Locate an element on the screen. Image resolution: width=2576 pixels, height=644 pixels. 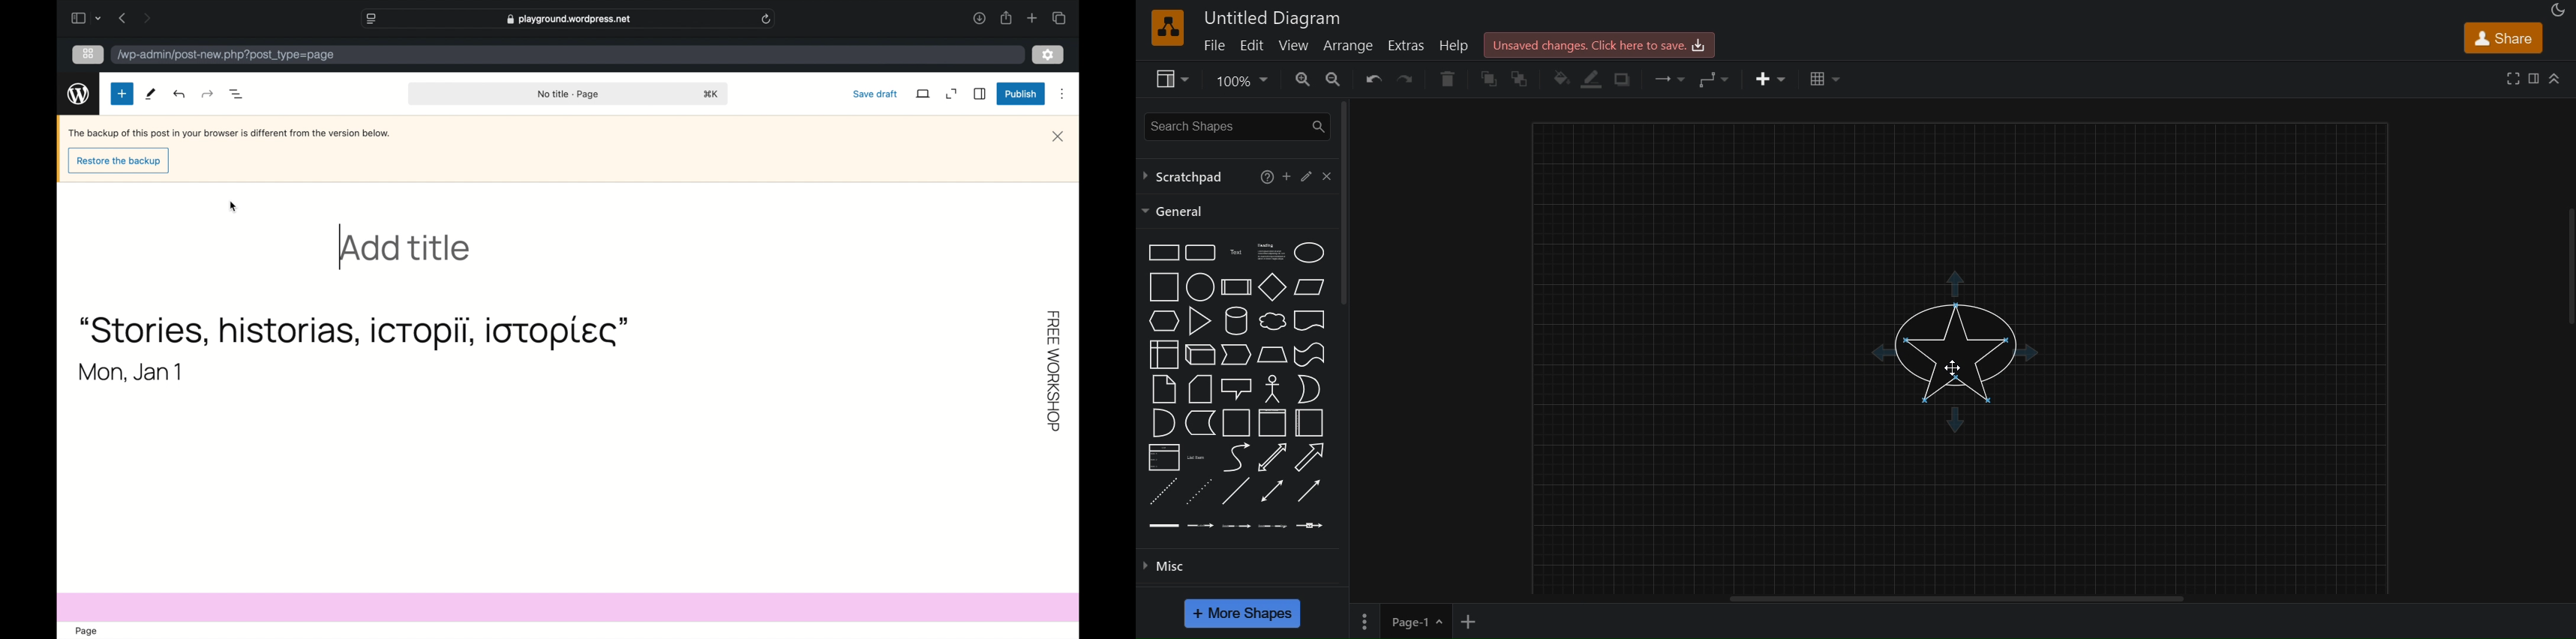
trapezoid is located at coordinates (1271, 354).